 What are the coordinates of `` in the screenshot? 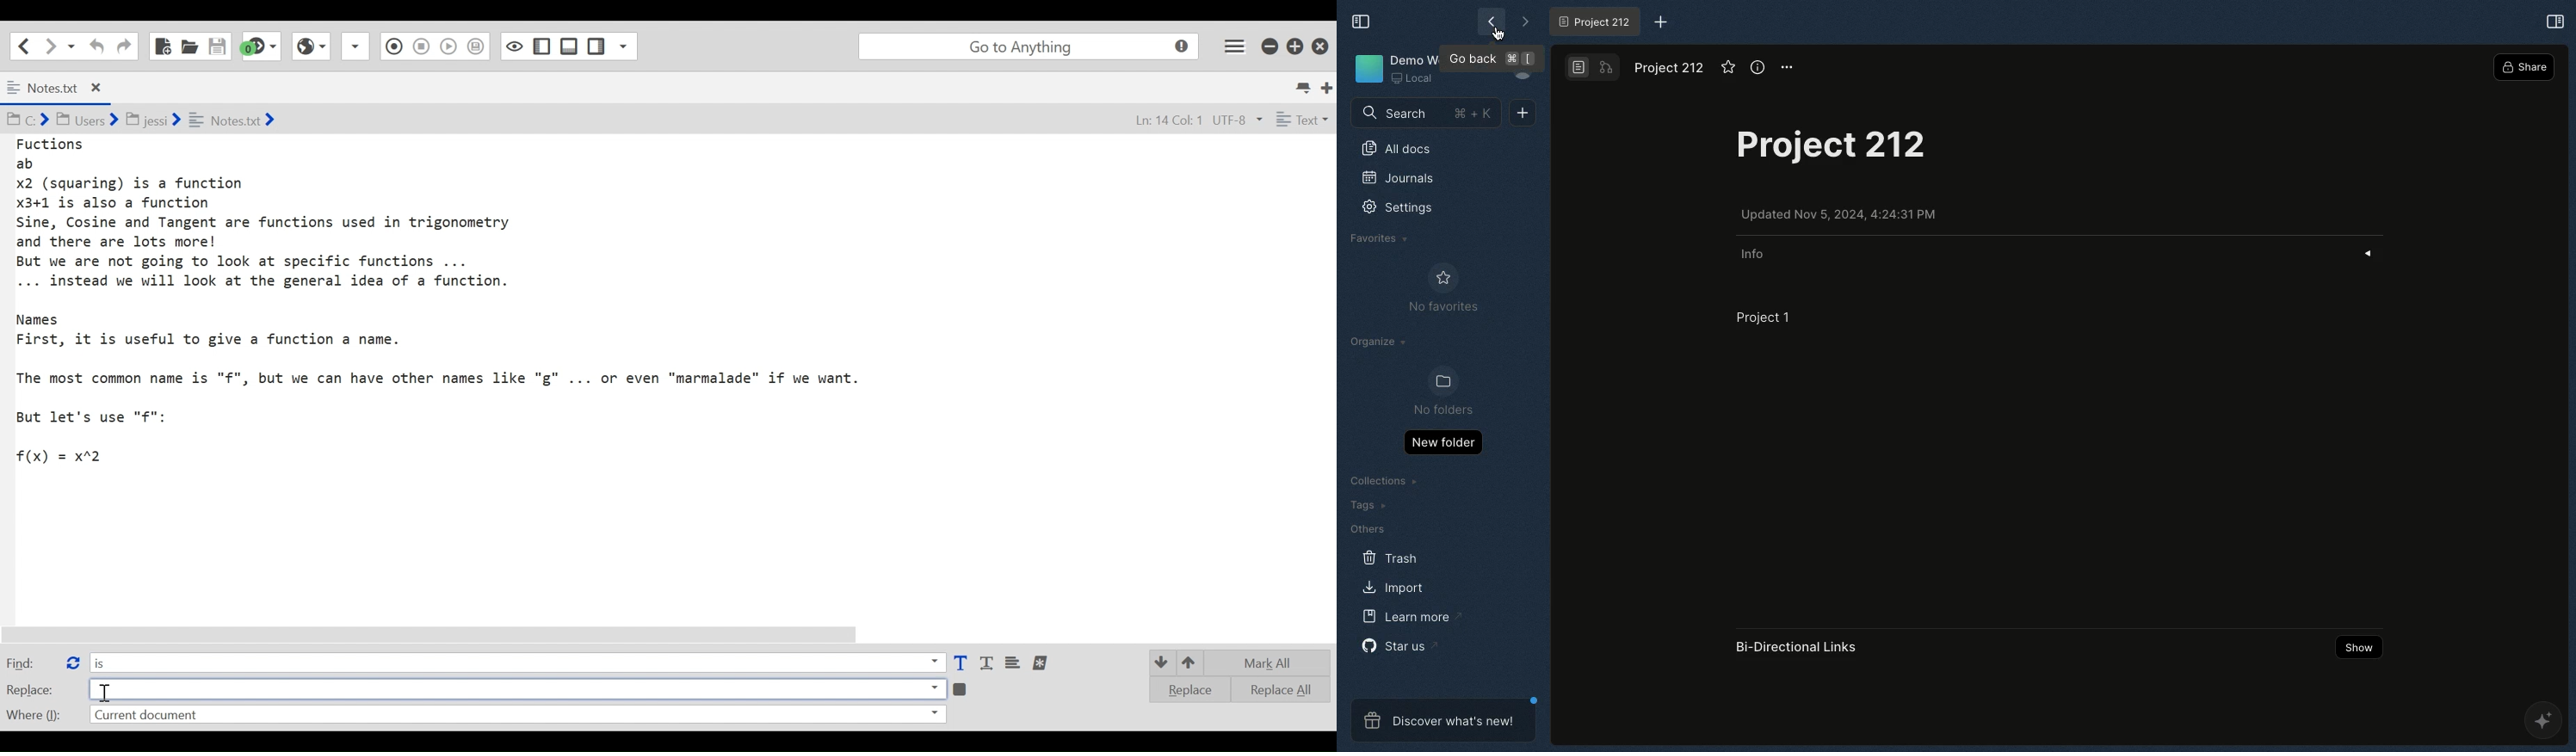 It's located at (124, 47).